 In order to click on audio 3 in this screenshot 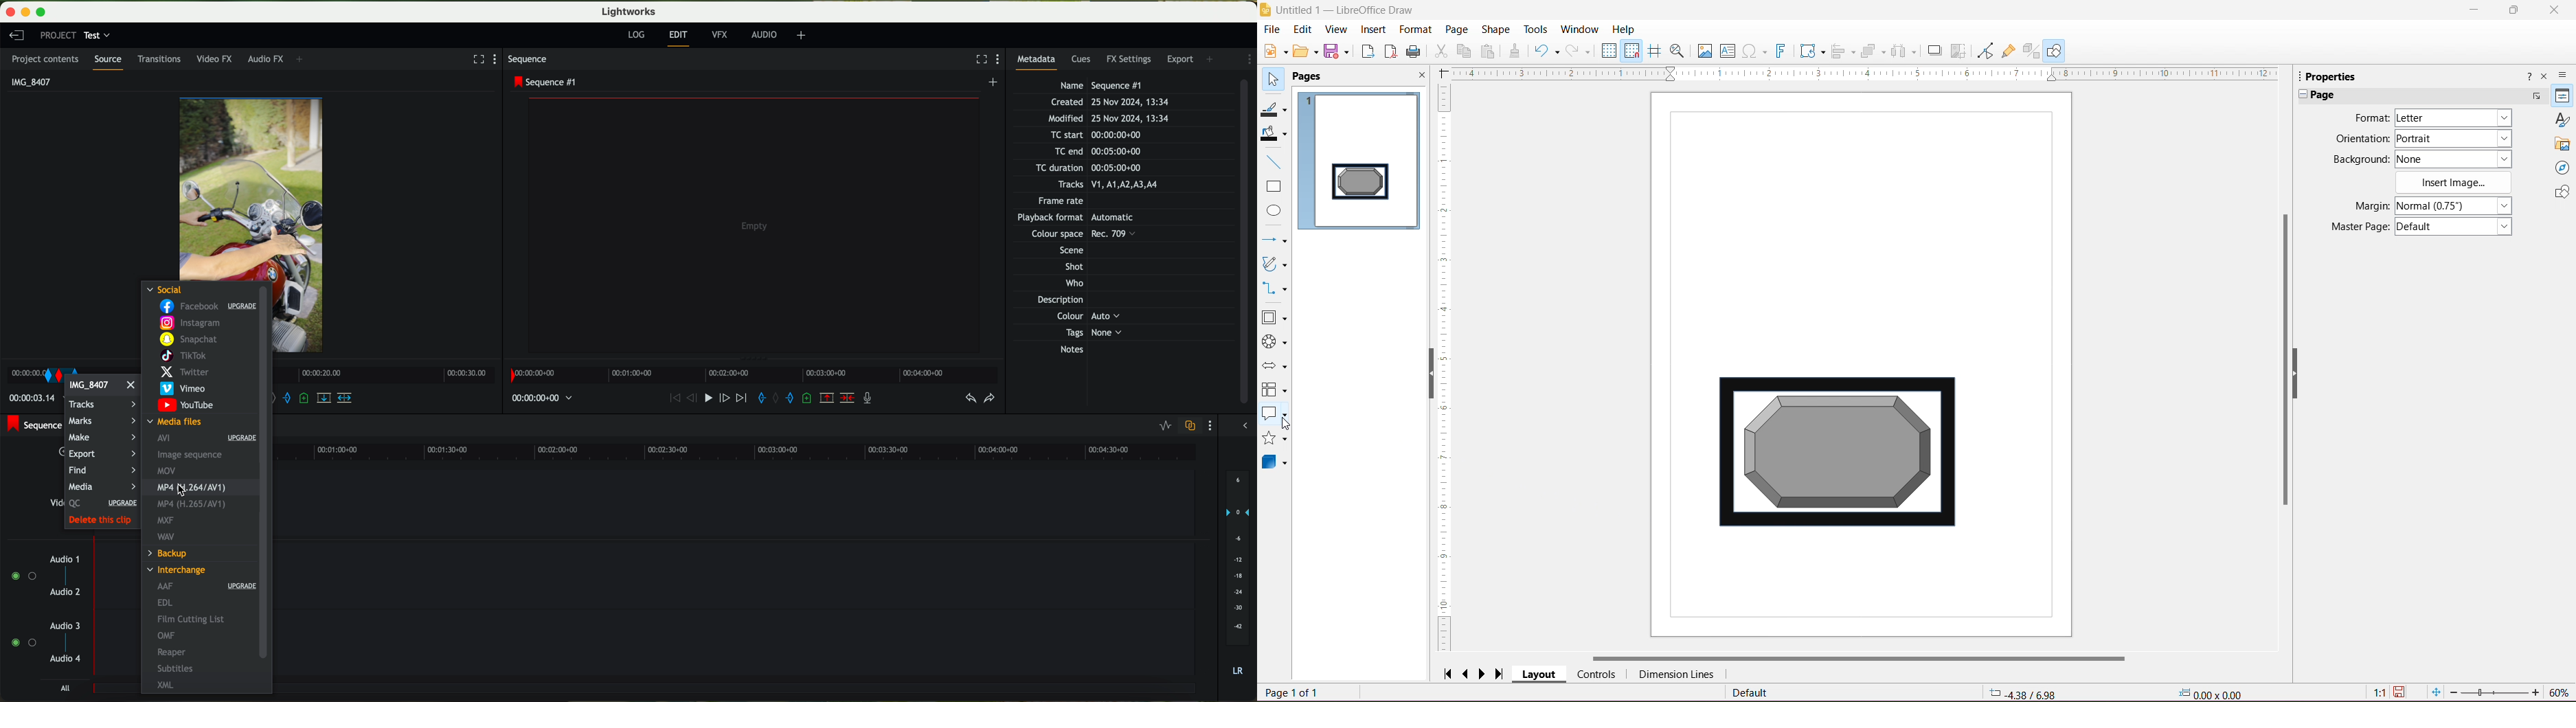, I will do `click(66, 625)`.